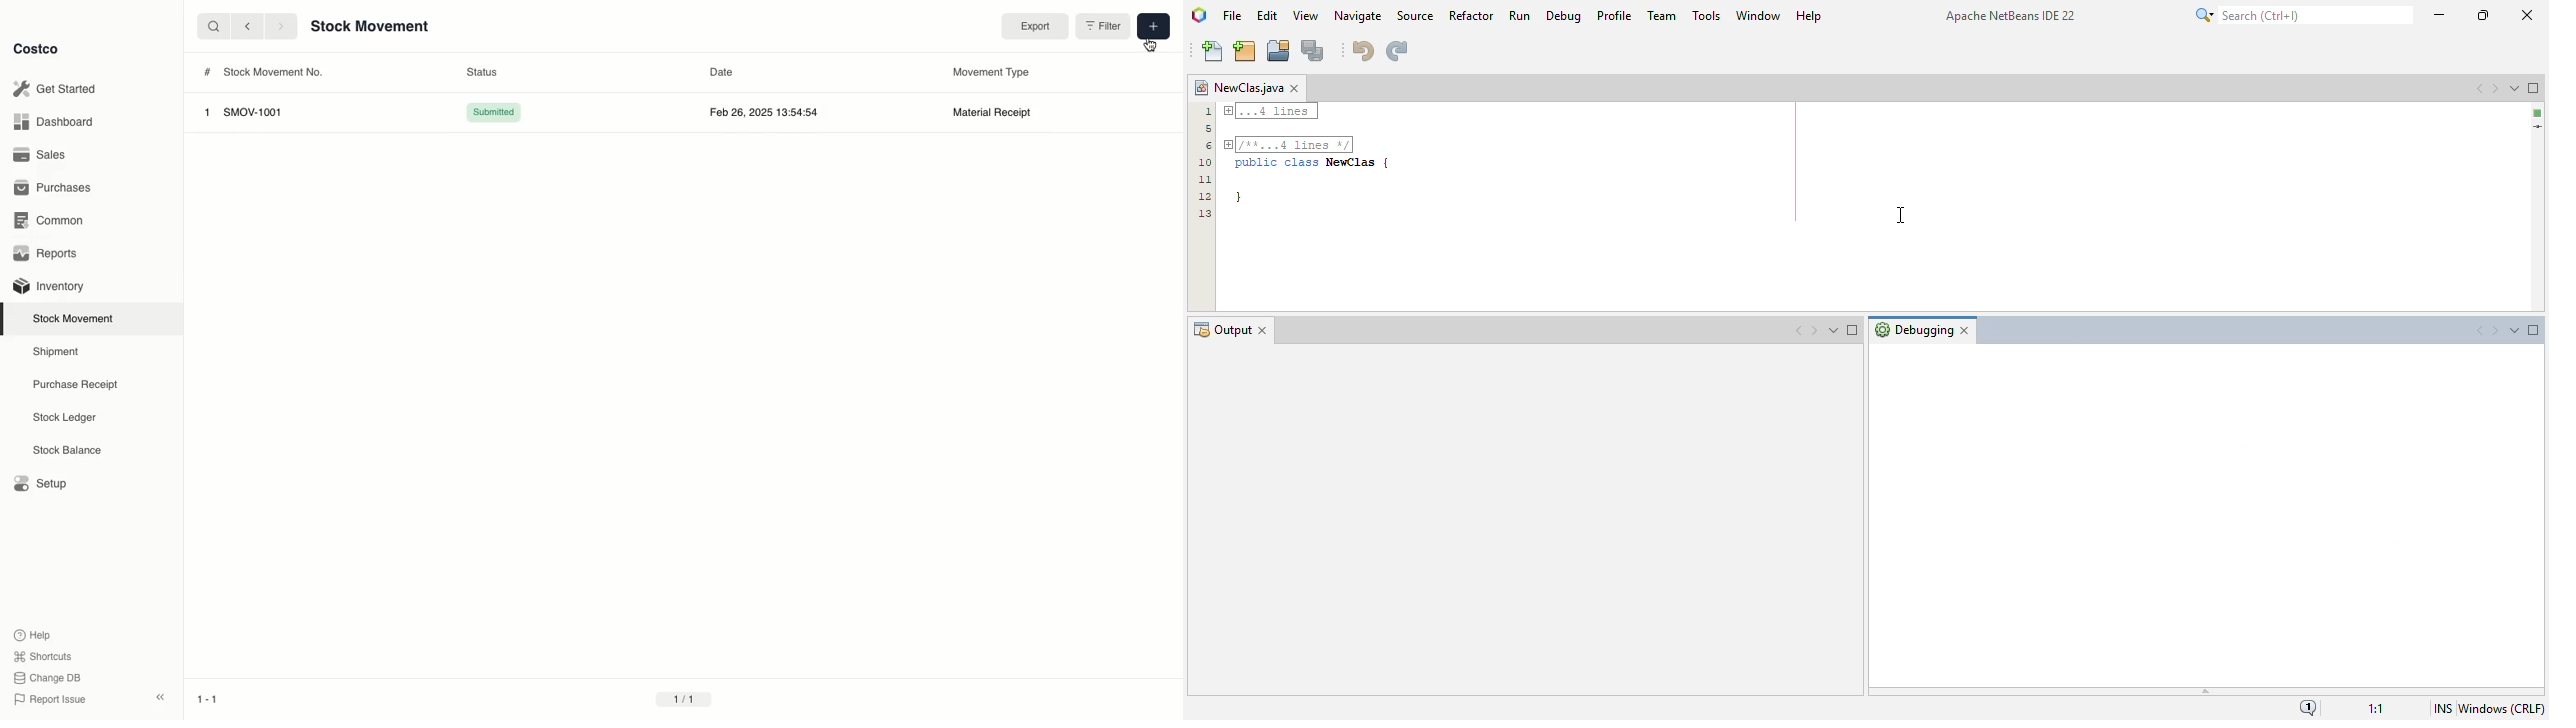 The height and width of the screenshot is (728, 2576). Describe the element at coordinates (57, 353) in the screenshot. I see `Shipment` at that location.